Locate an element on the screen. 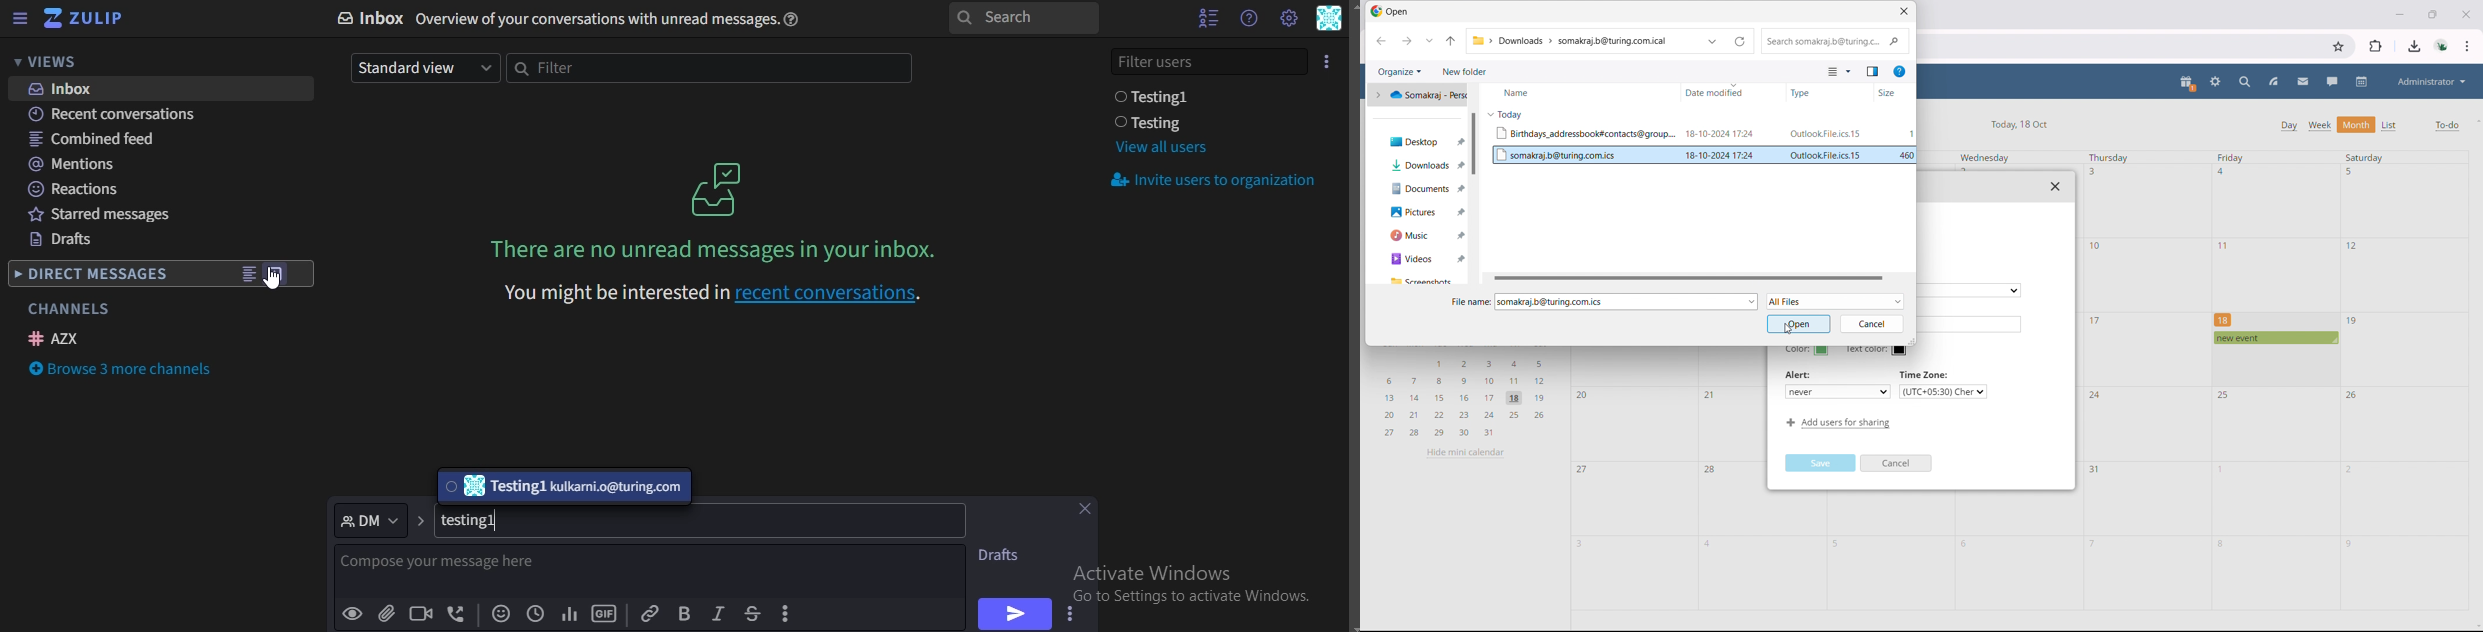  Thursday is located at coordinates (2109, 158).